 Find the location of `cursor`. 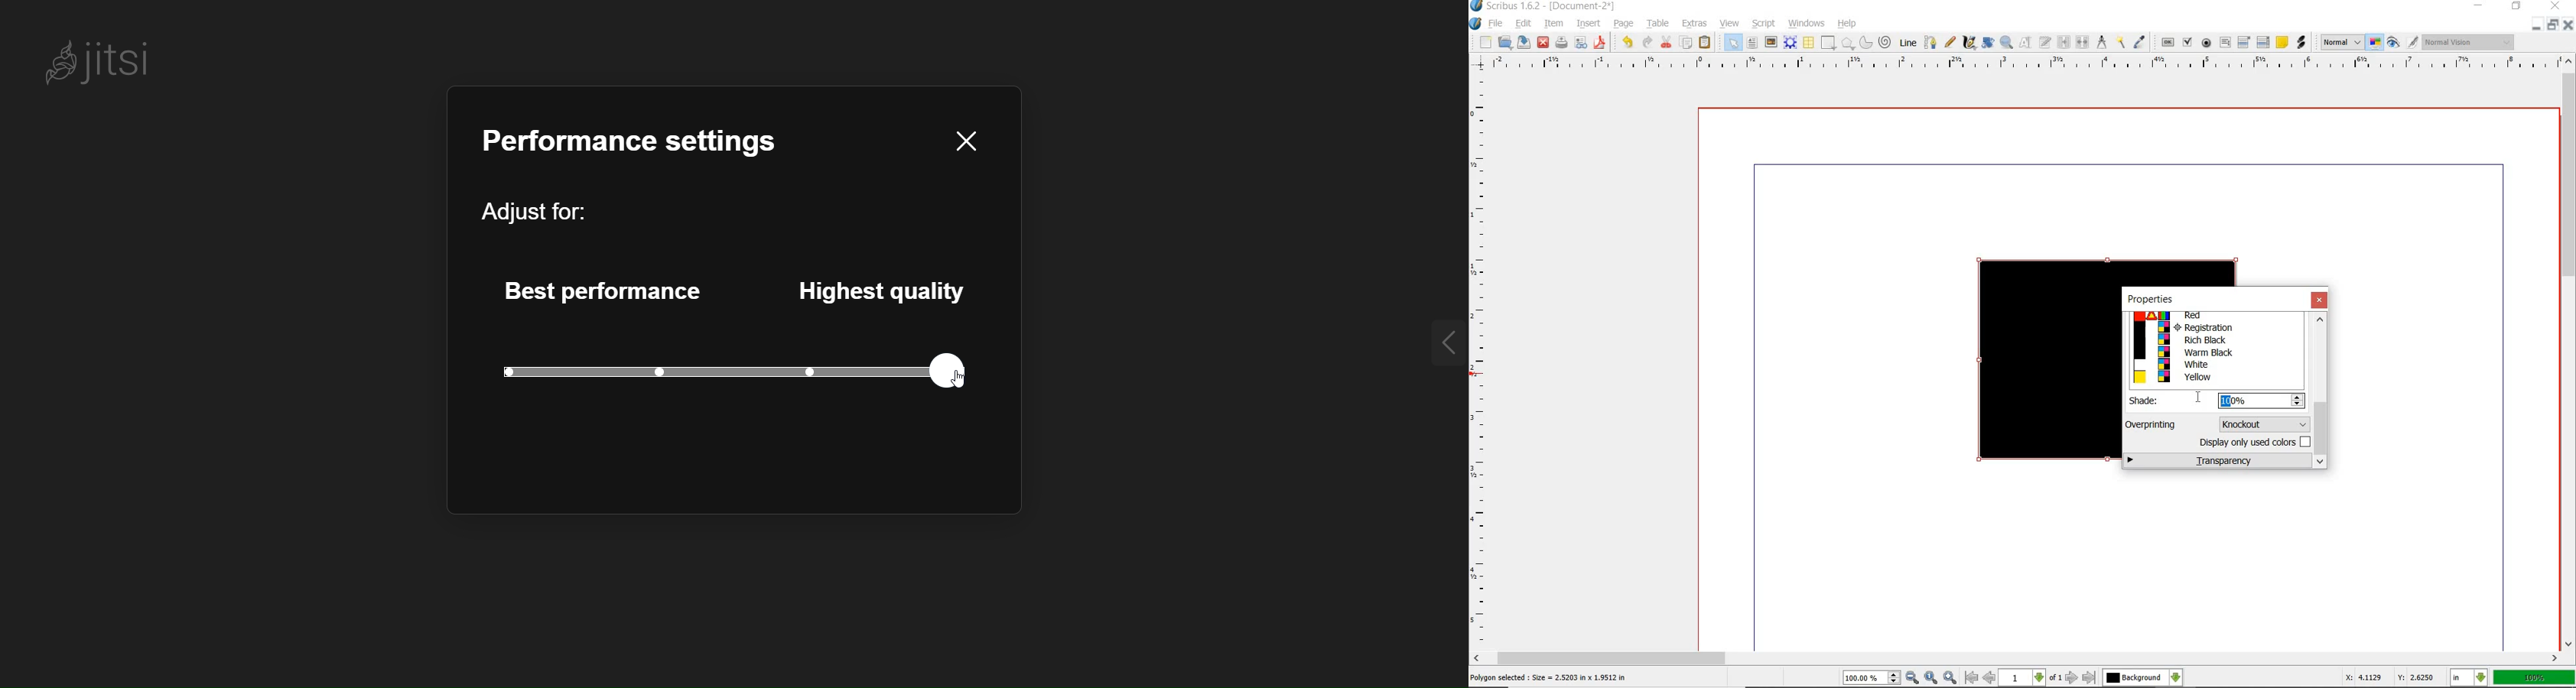

cursor is located at coordinates (963, 385).